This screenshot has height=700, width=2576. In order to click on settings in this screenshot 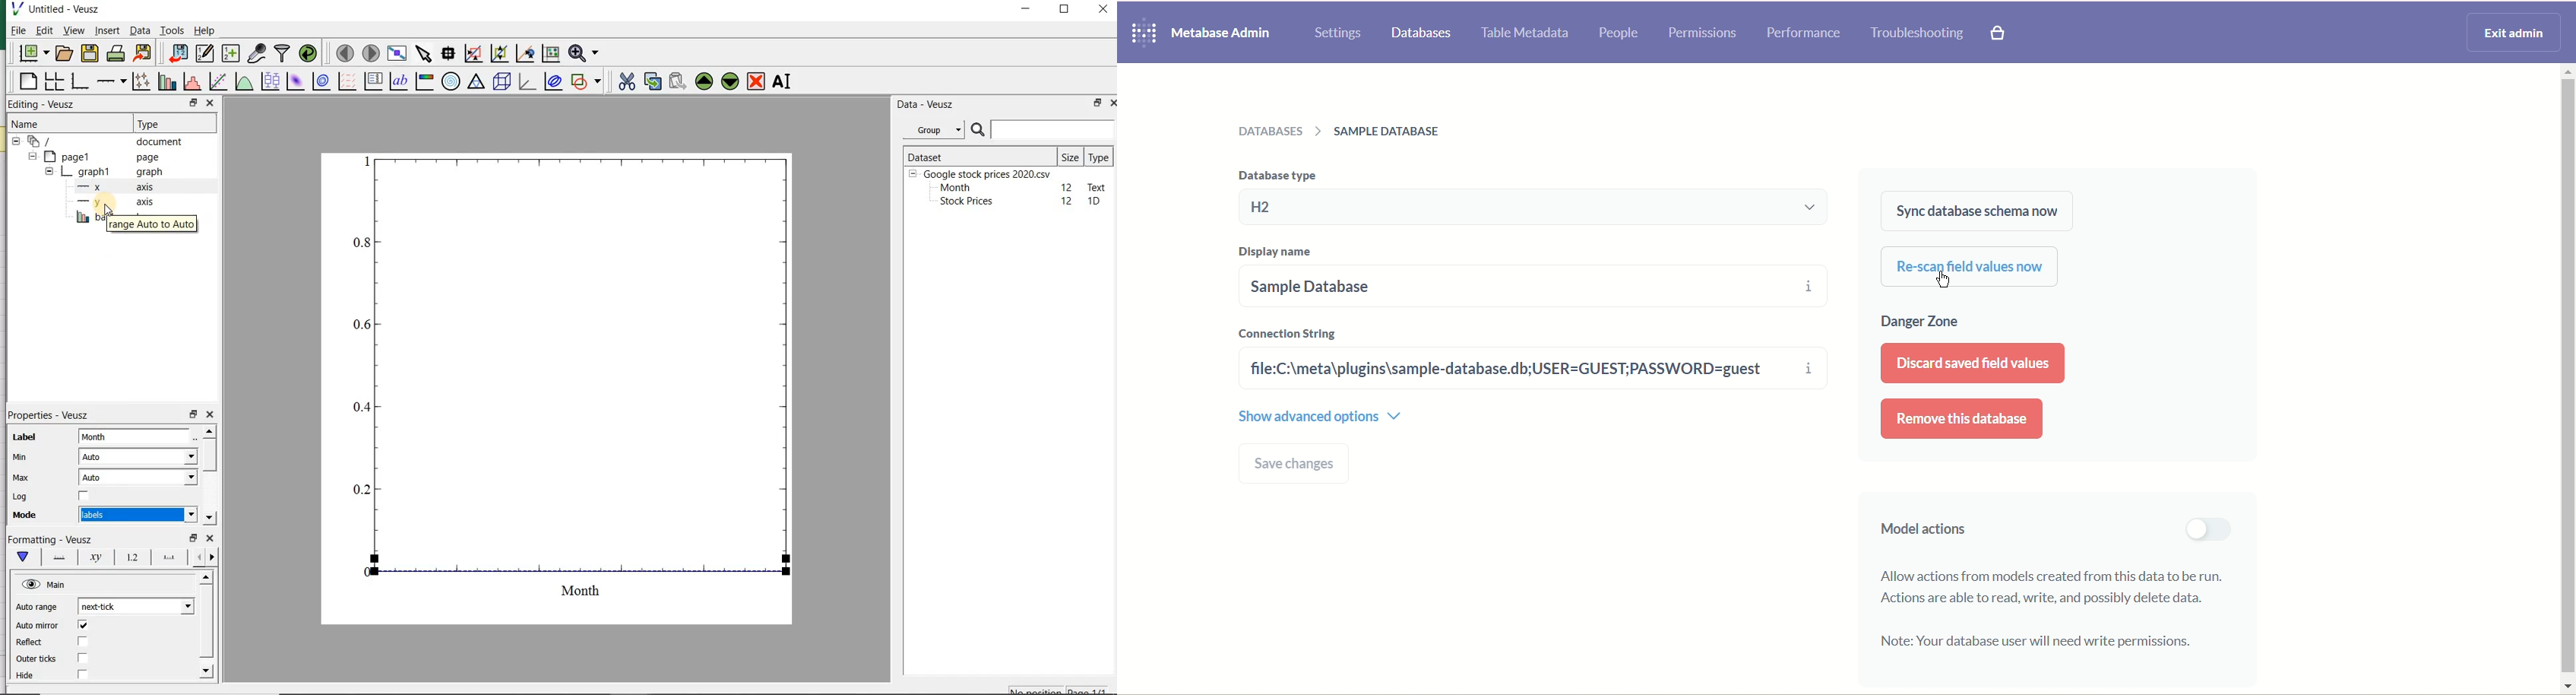, I will do `click(1339, 33)`.